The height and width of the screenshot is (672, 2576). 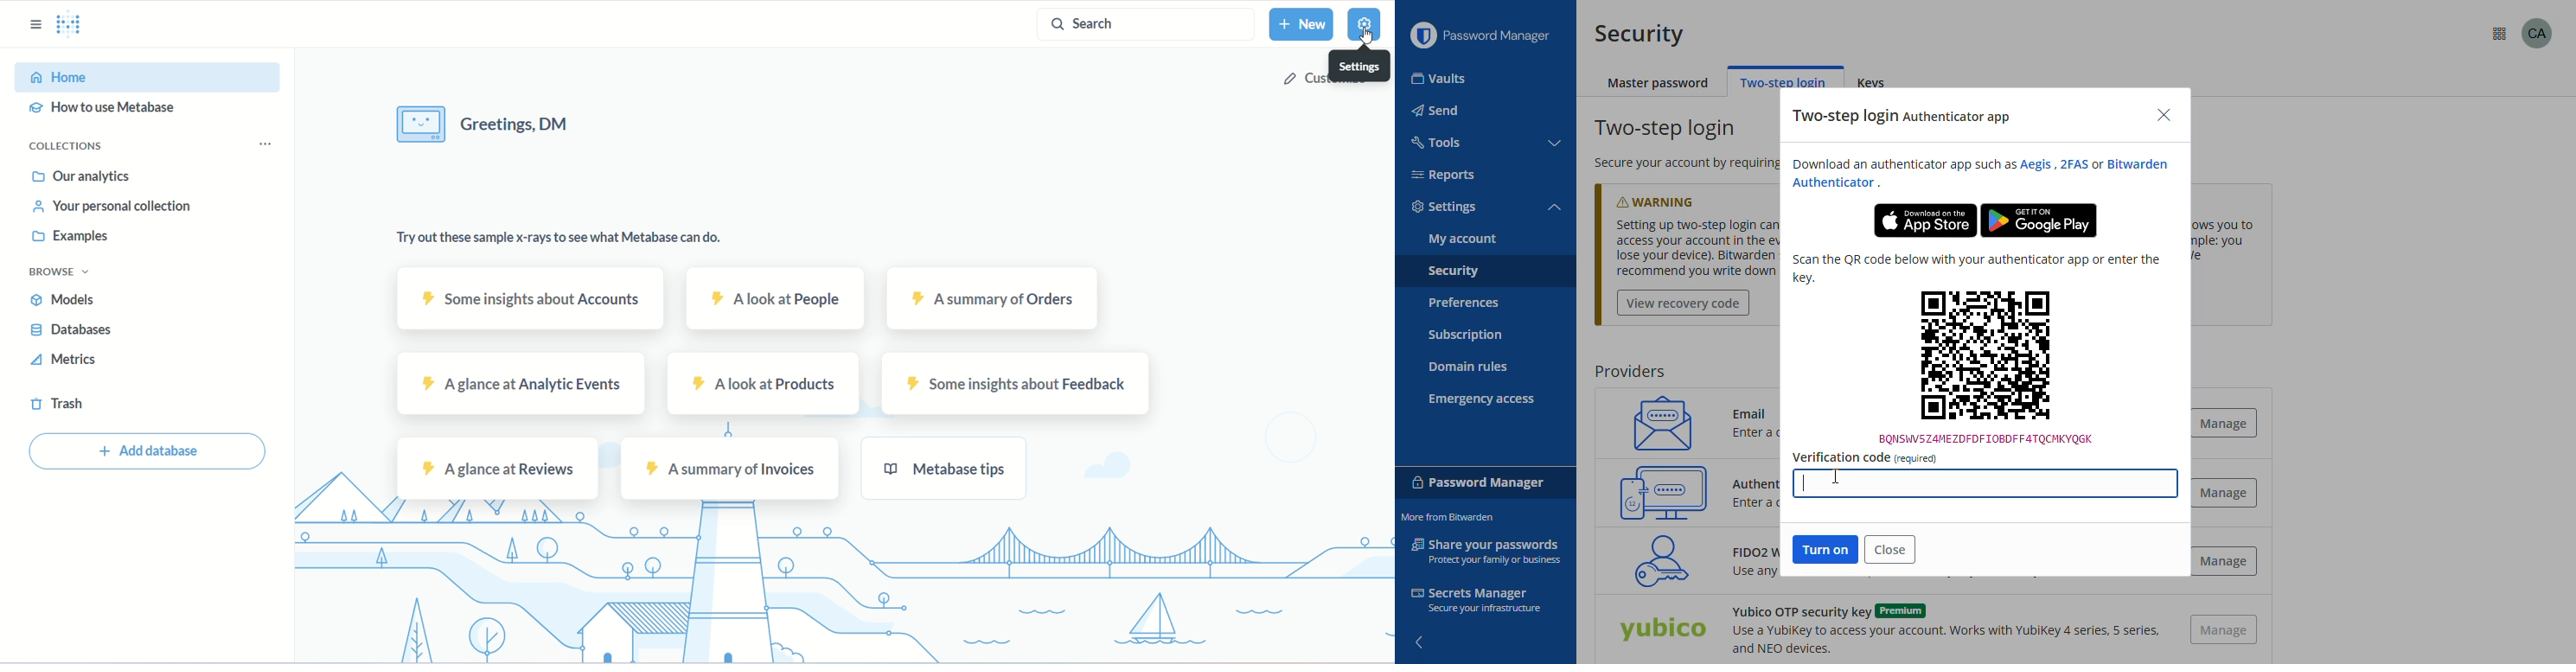 What do you see at coordinates (1143, 23) in the screenshot?
I see `search` at bounding box center [1143, 23].